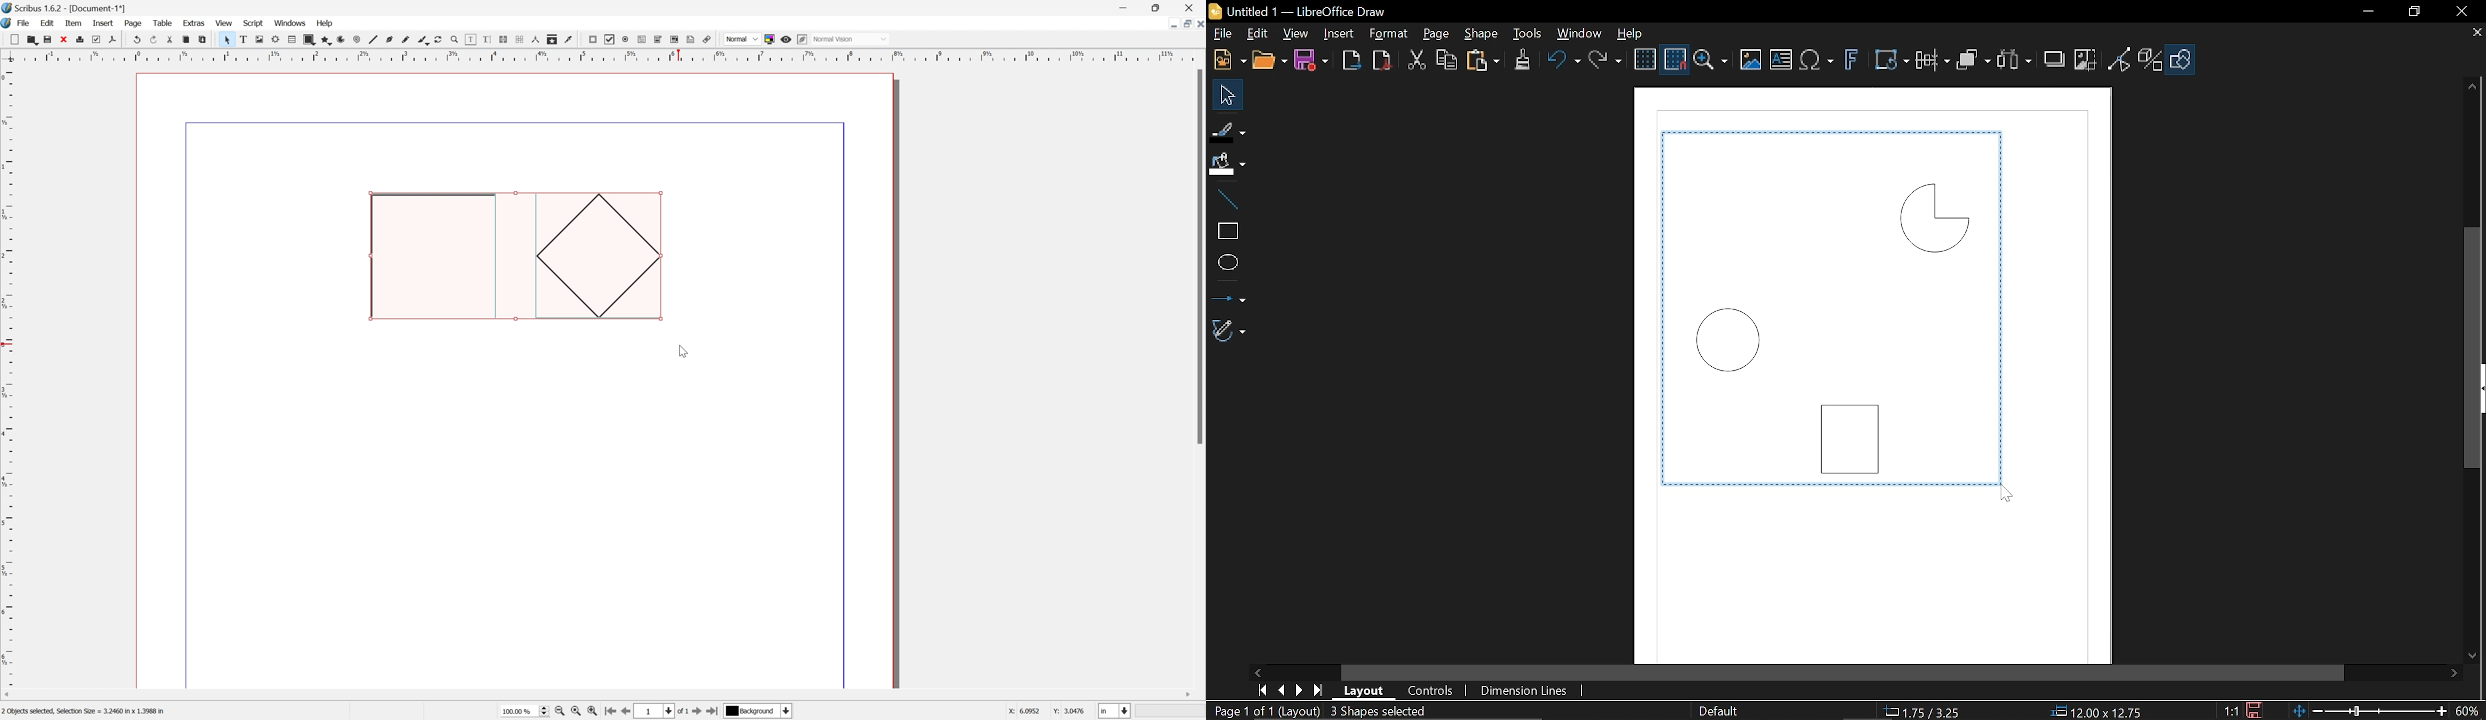  What do you see at coordinates (152, 40) in the screenshot?
I see `redo` at bounding box center [152, 40].